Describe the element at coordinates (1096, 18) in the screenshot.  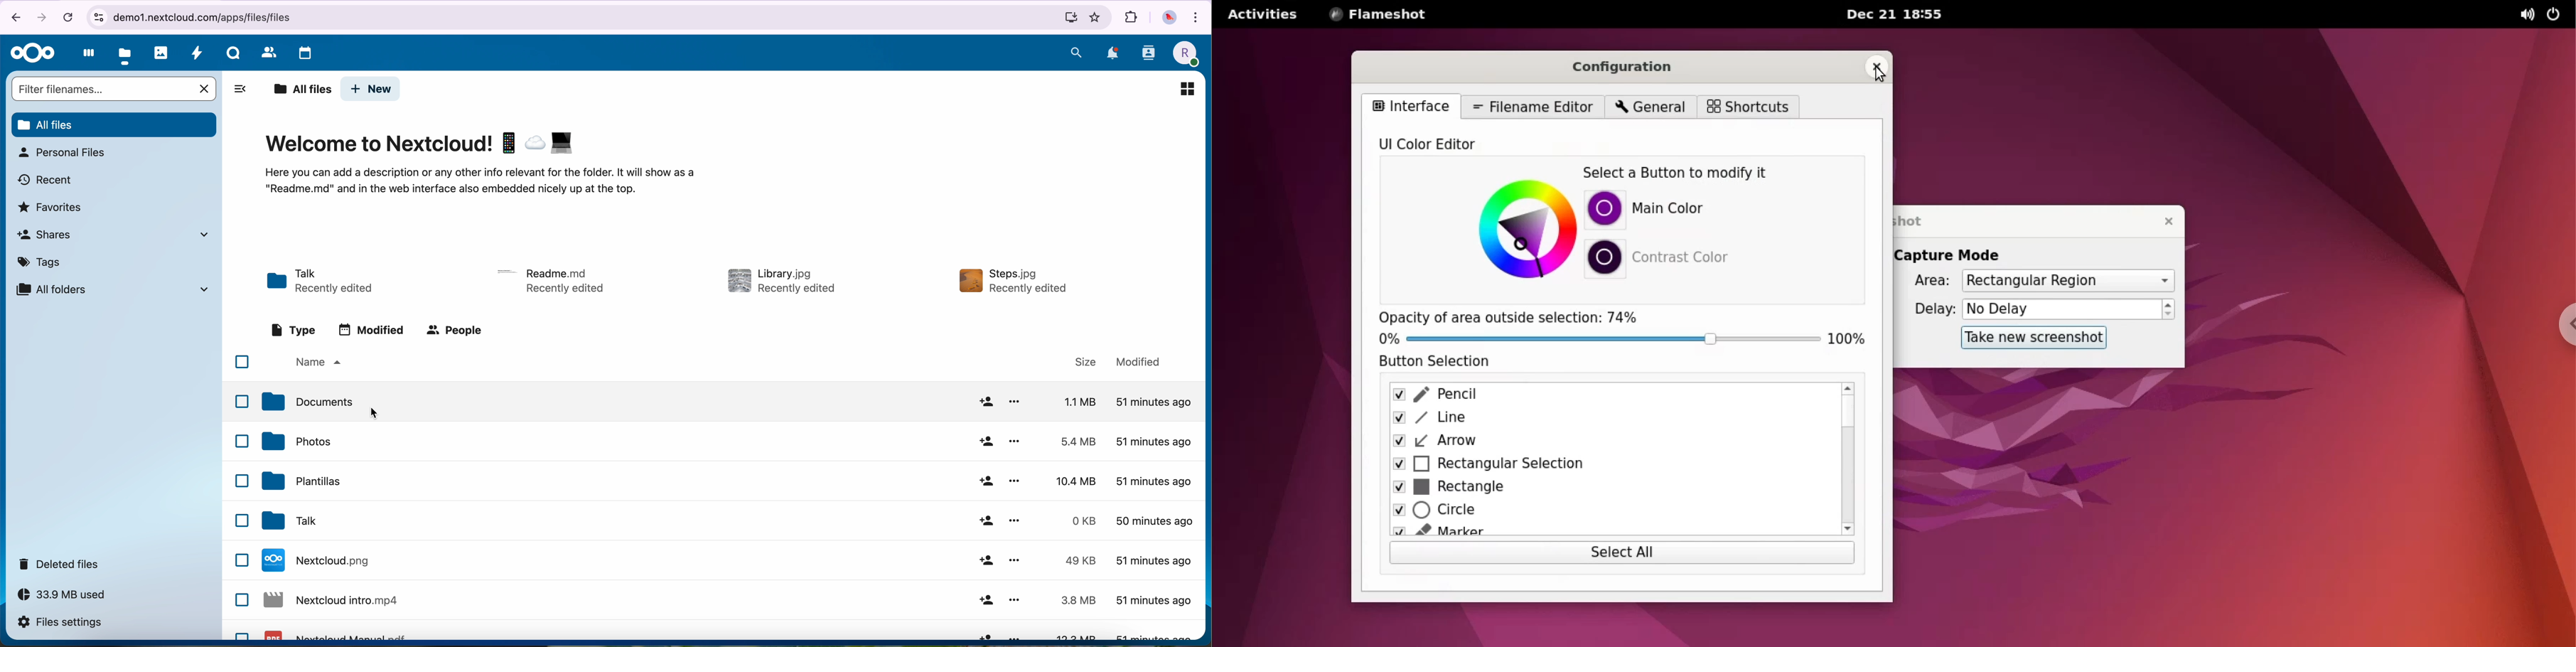
I see `favorites` at that location.